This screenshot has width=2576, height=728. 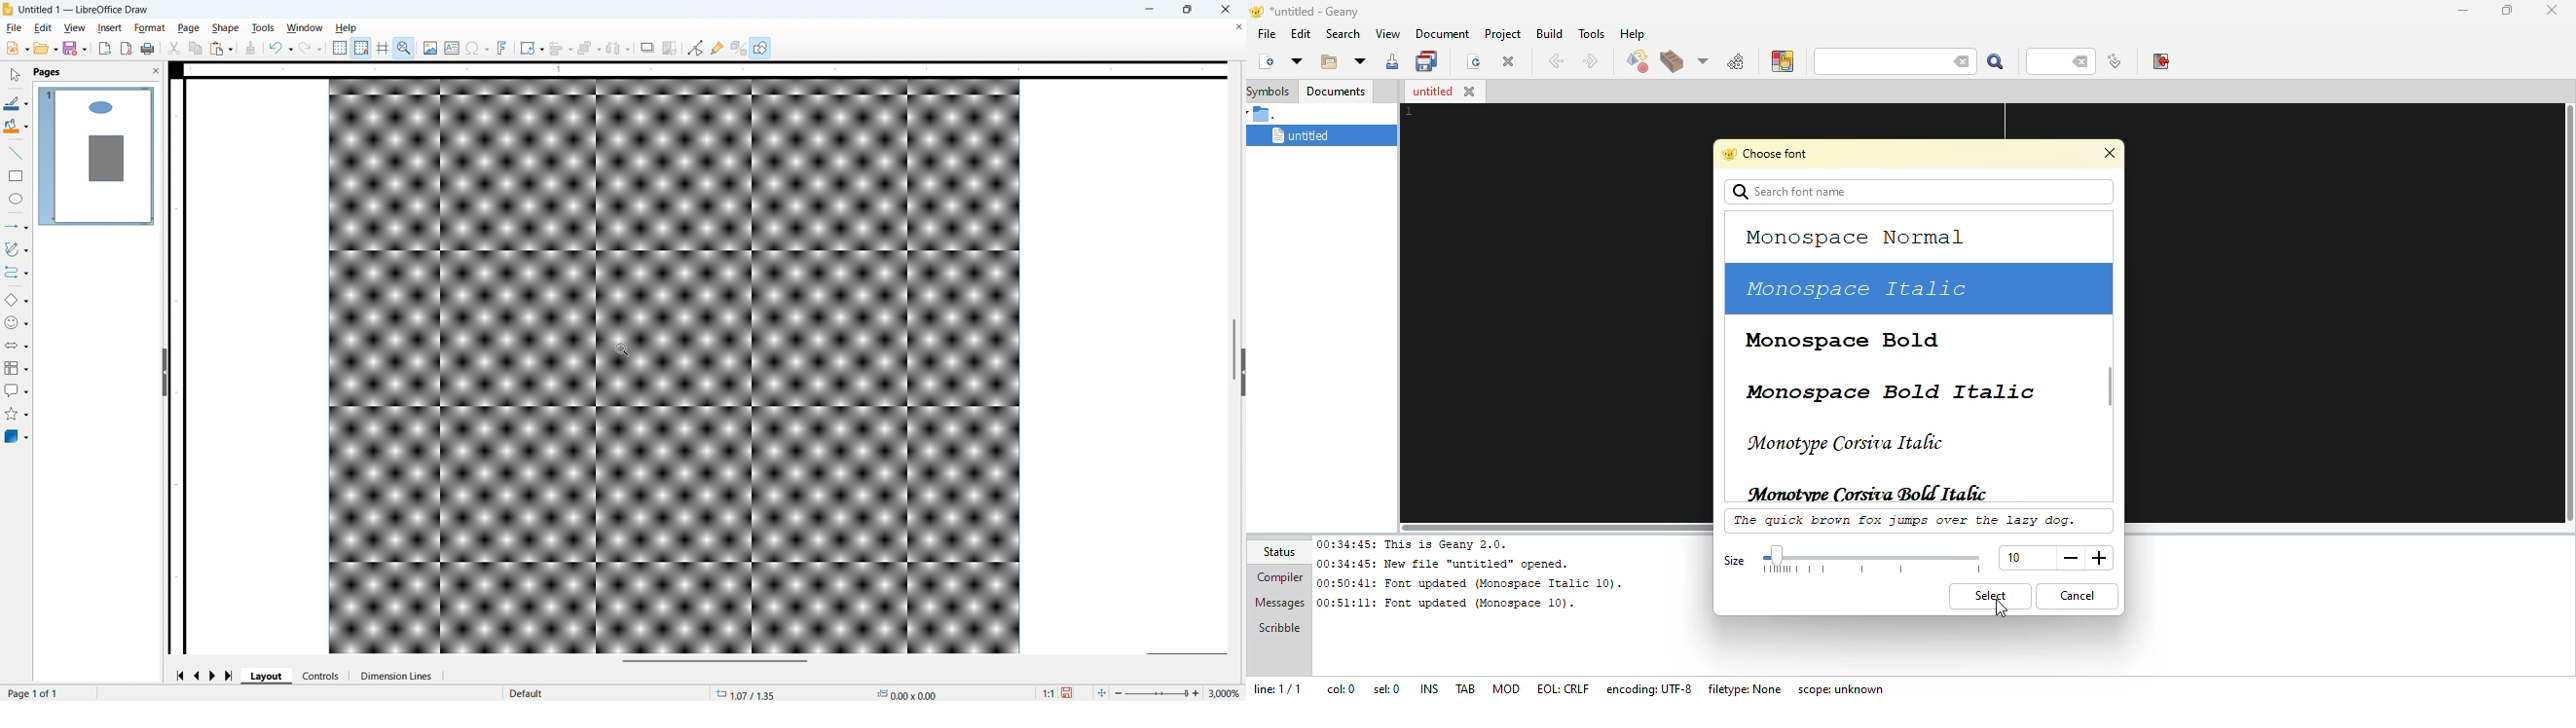 I want to click on compile, so click(x=1637, y=62).